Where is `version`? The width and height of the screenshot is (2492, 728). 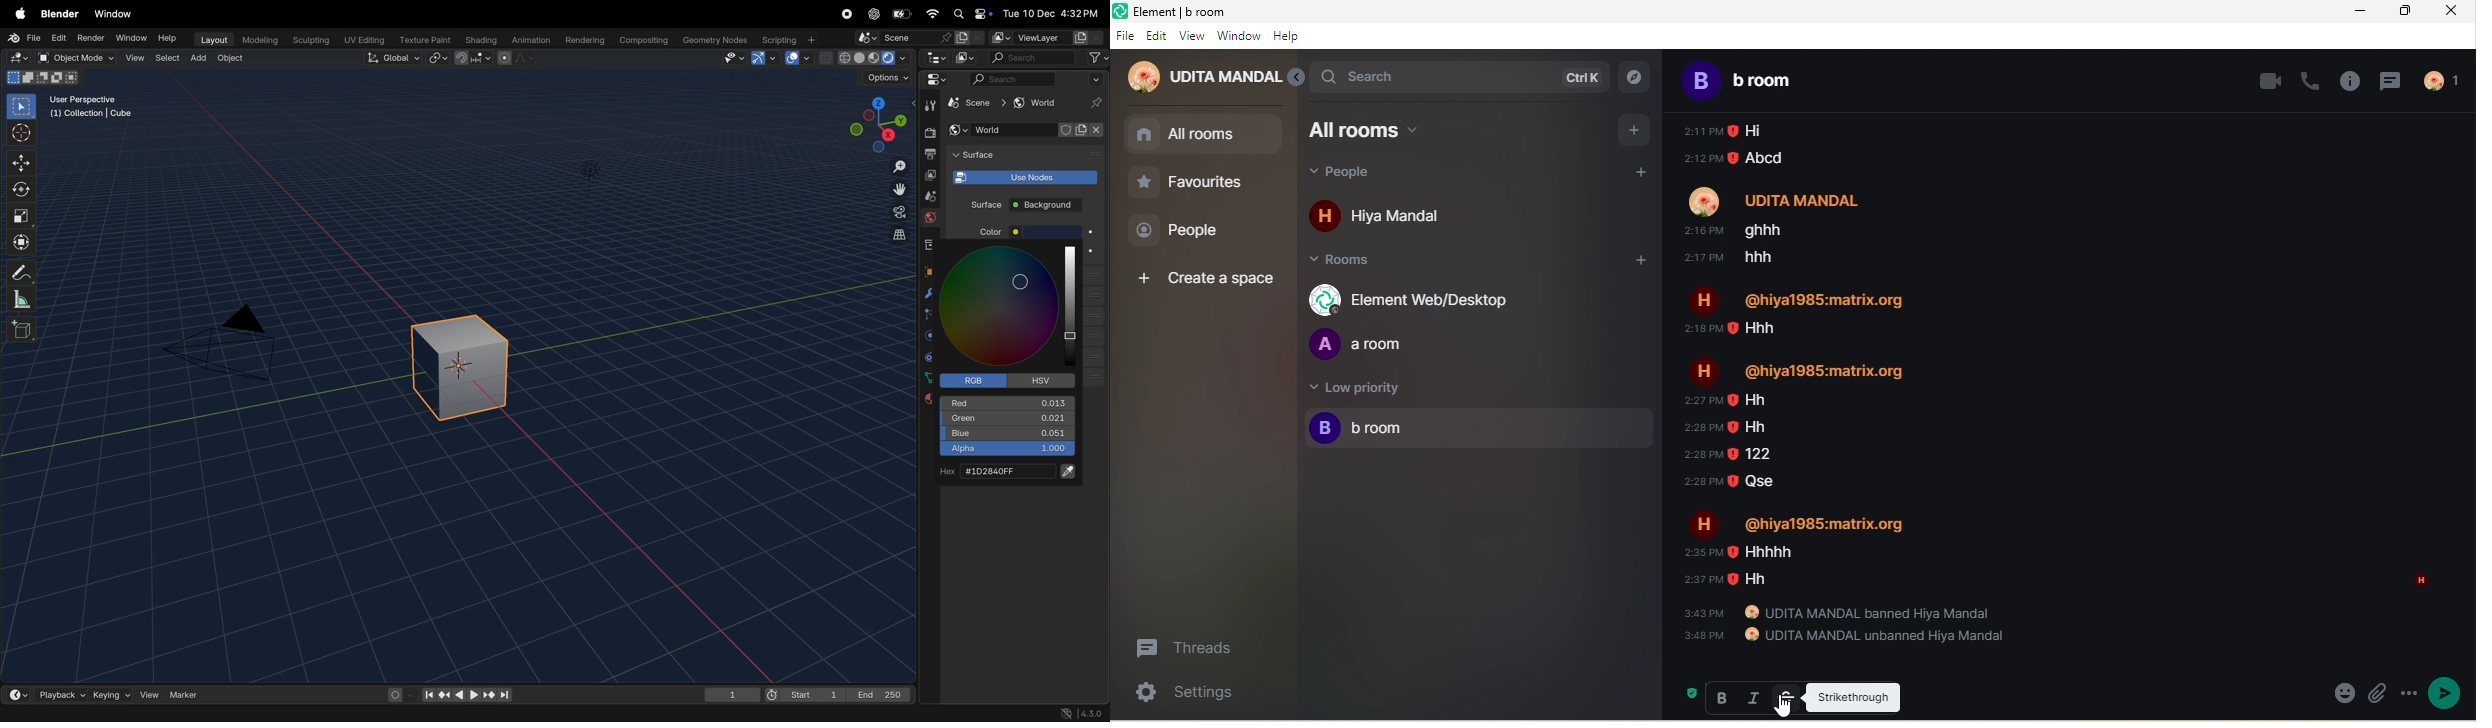 version is located at coordinates (1086, 713).